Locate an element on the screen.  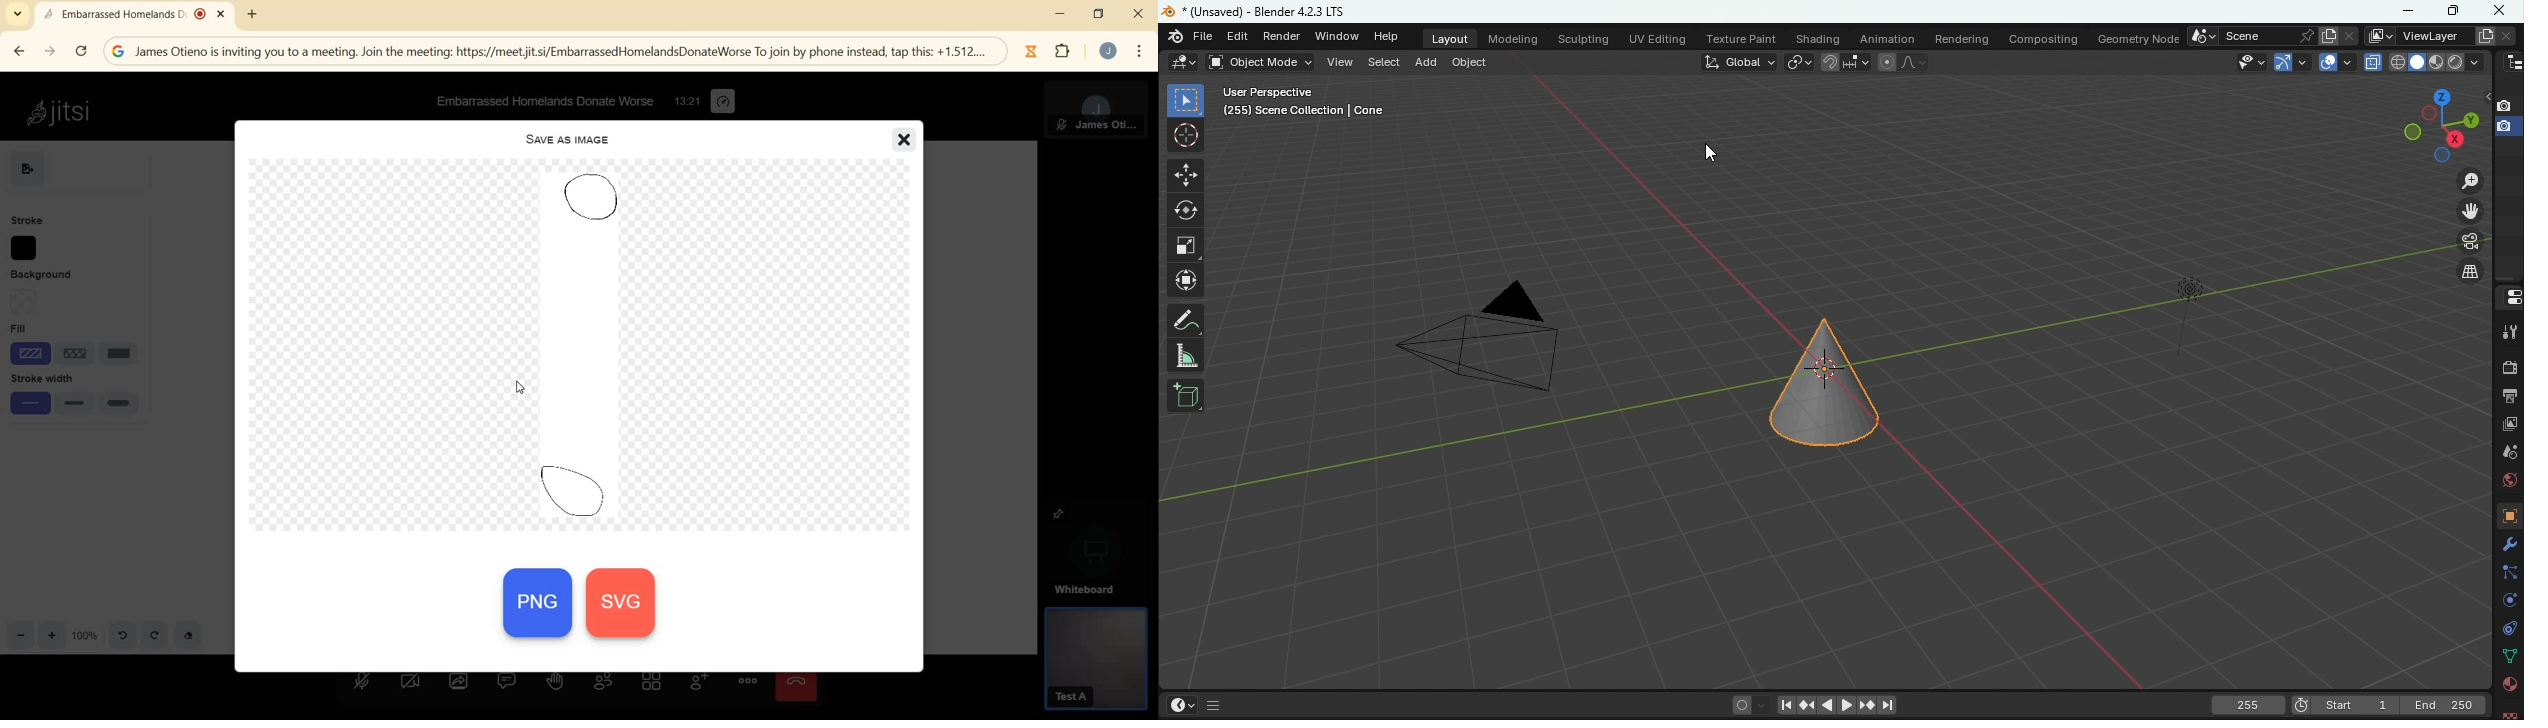
Modeling is located at coordinates (1512, 37).